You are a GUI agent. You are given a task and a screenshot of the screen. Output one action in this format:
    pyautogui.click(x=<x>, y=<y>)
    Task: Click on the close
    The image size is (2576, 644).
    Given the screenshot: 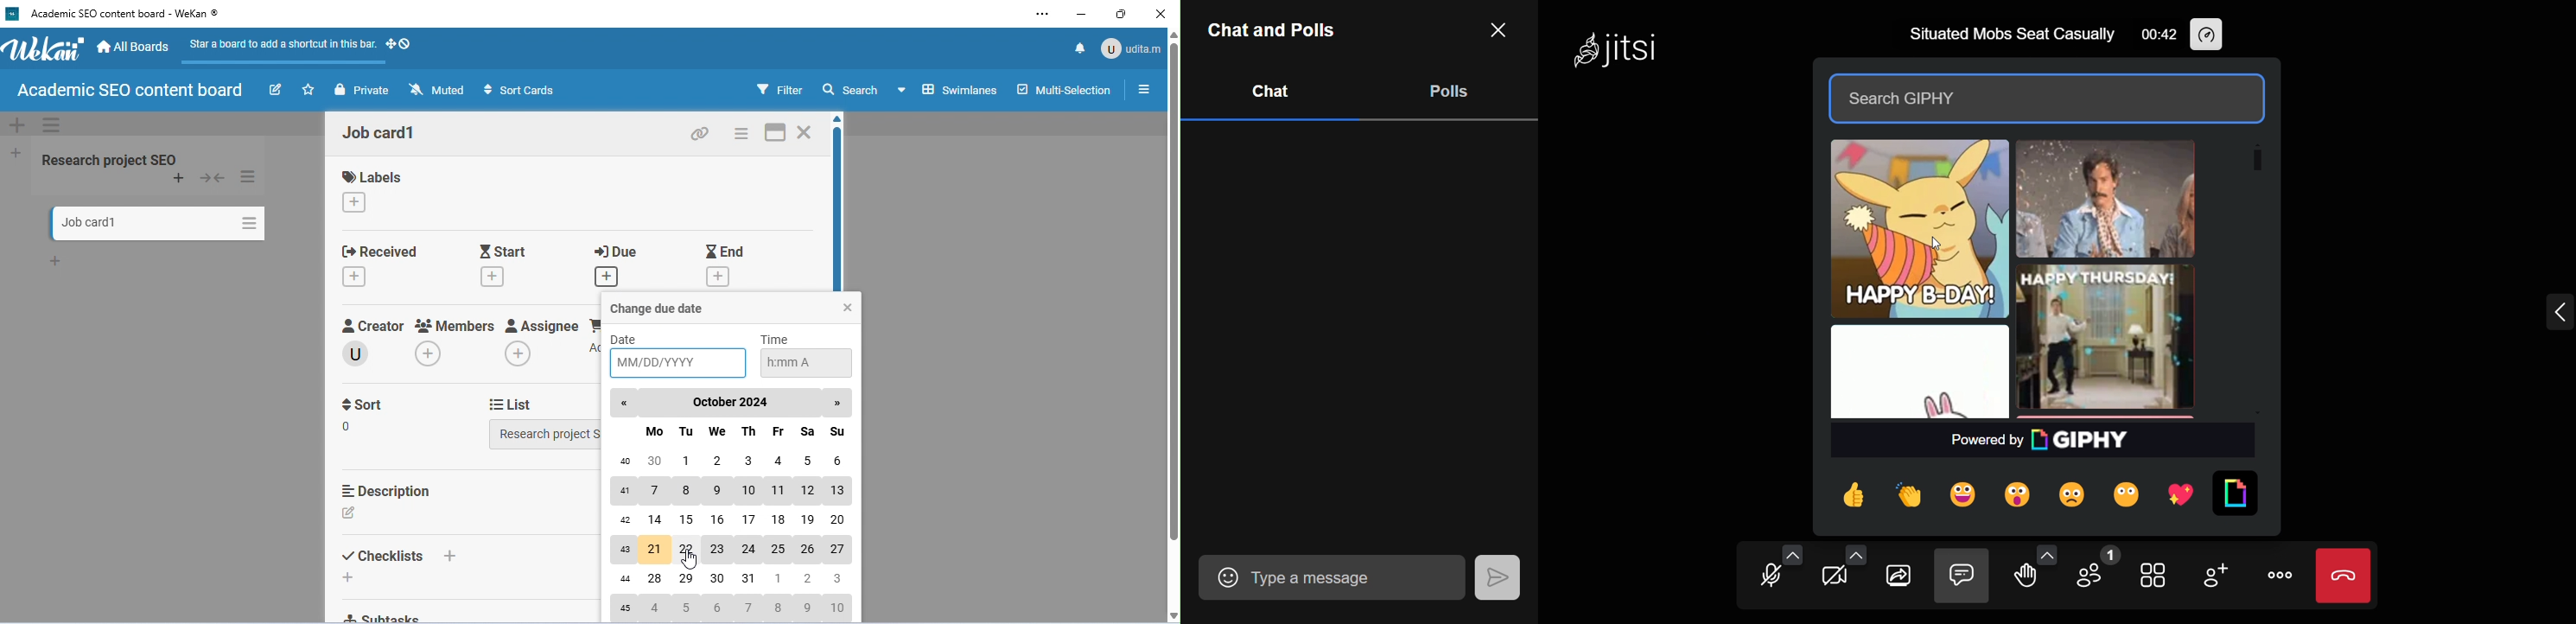 What is the action you would take?
    pyautogui.click(x=1160, y=15)
    